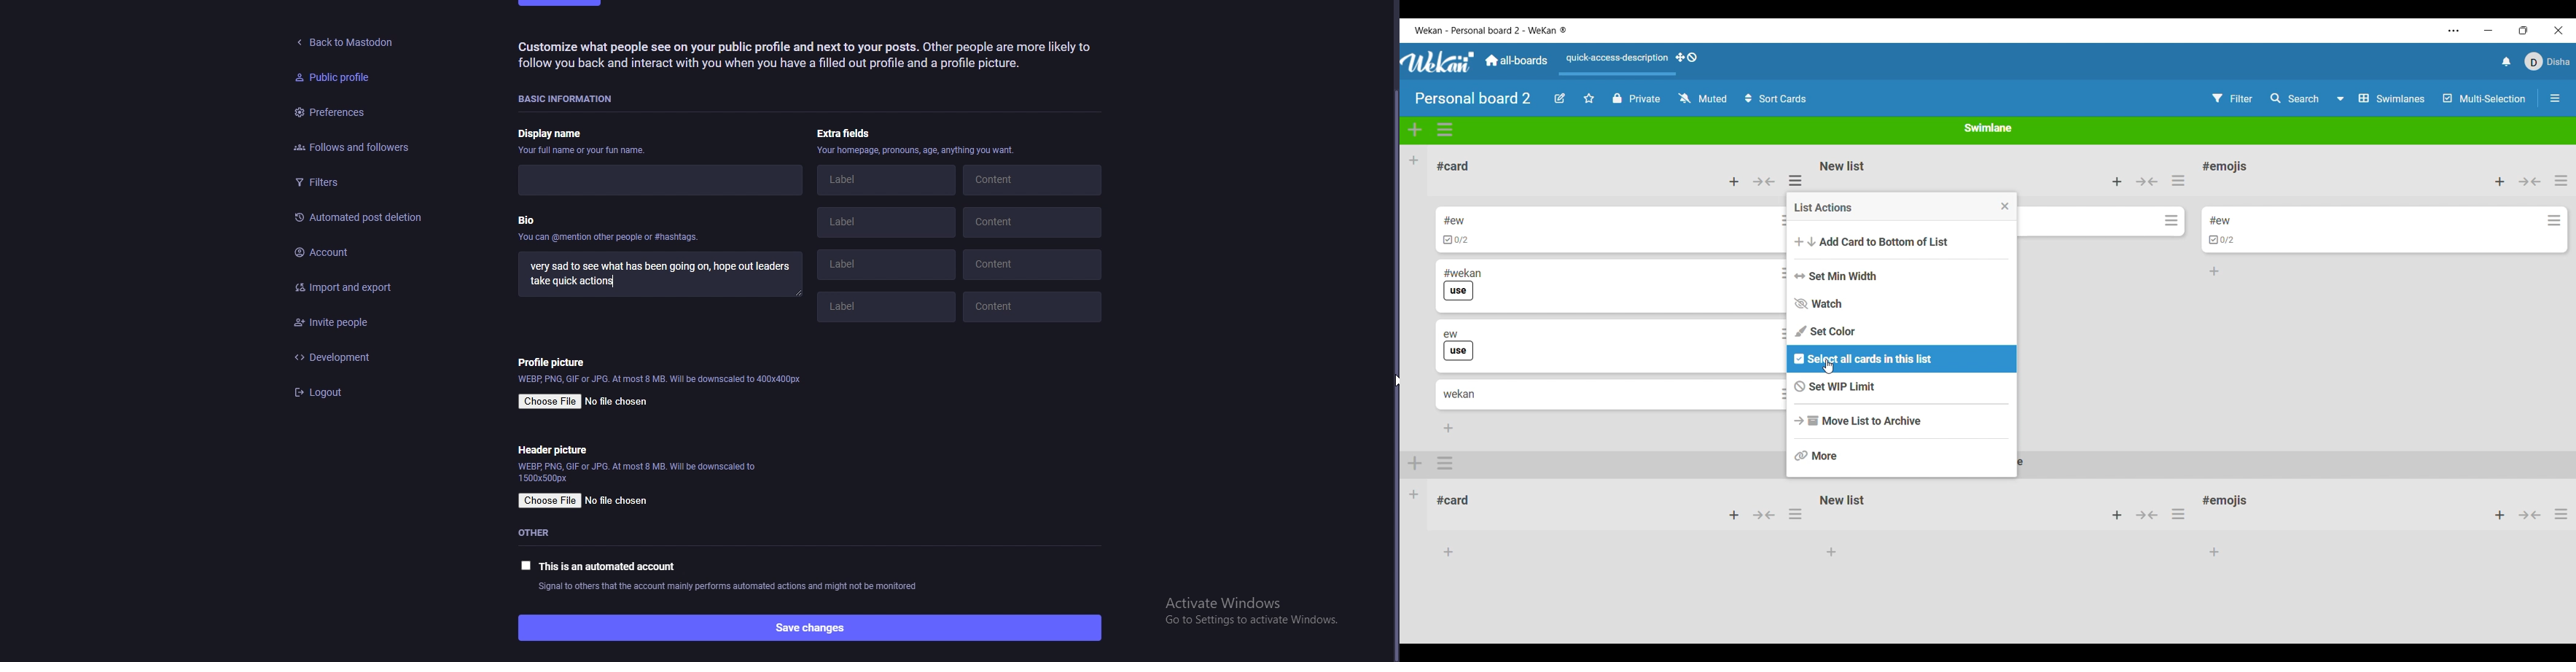 The height and width of the screenshot is (672, 2576). I want to click on Invite people, so click(369, 323).